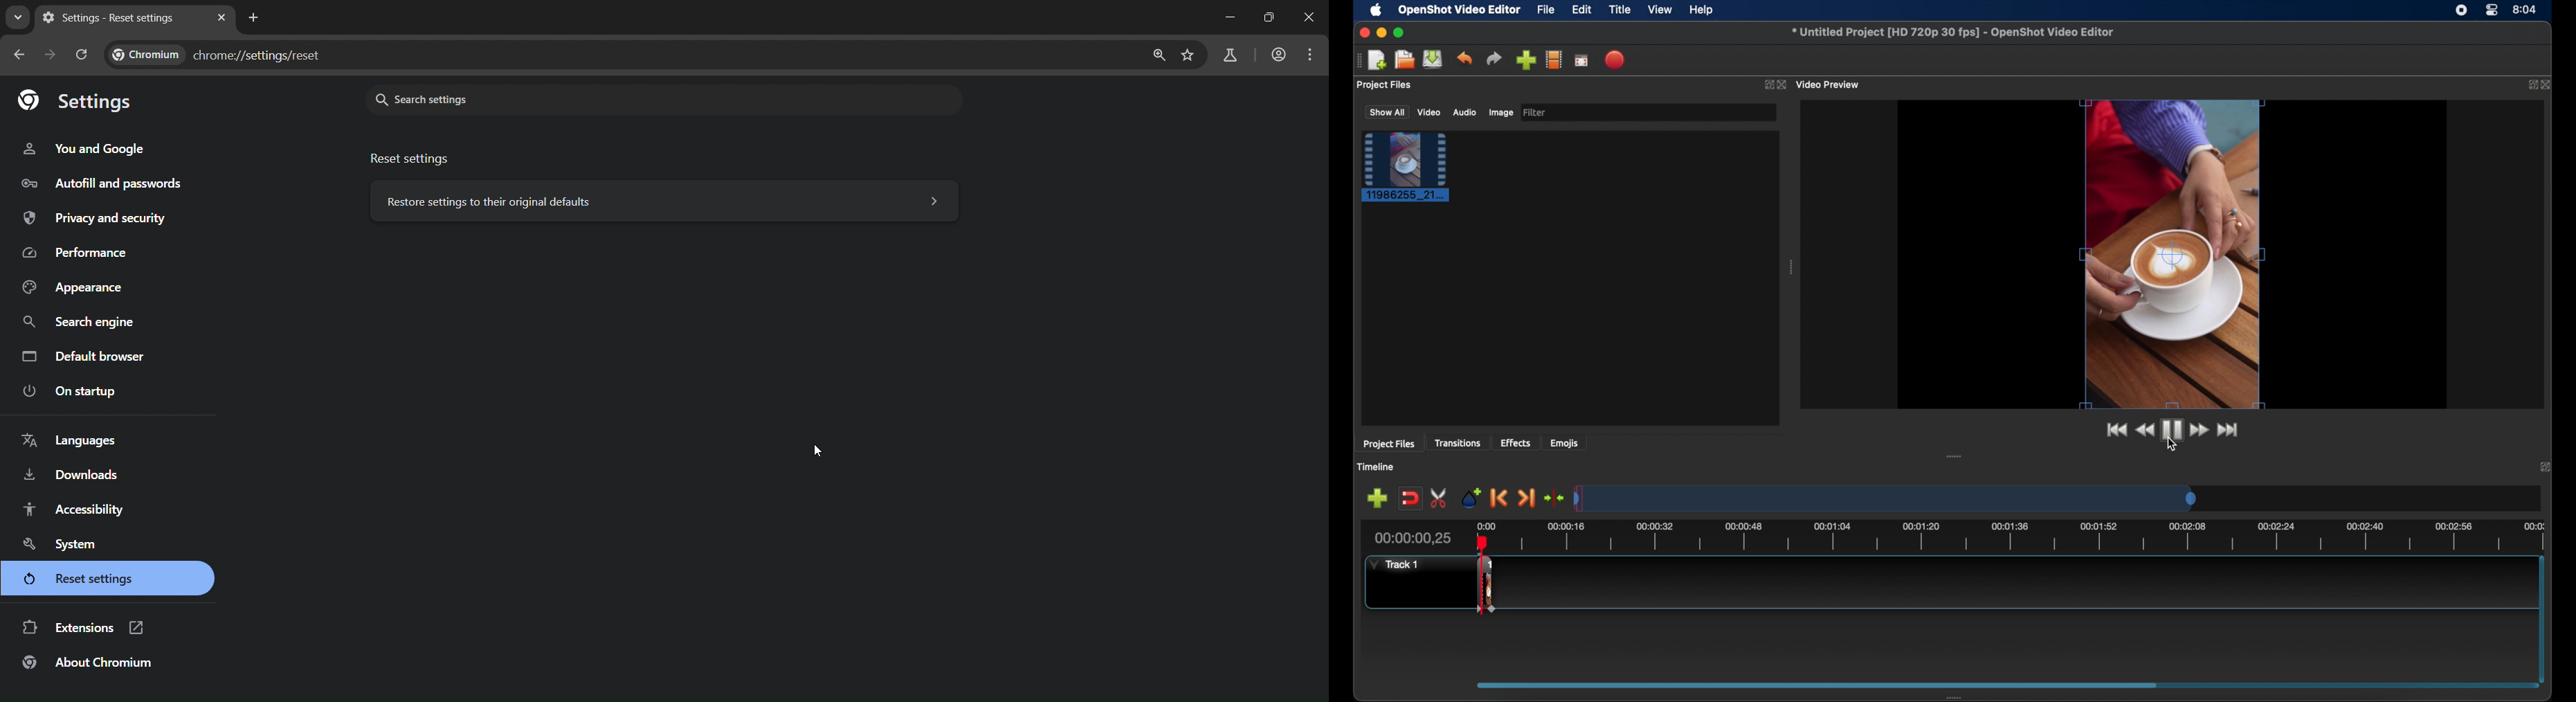 This screenshot has width=2576, height=728. I want to click on undo, so click(1465, 58).